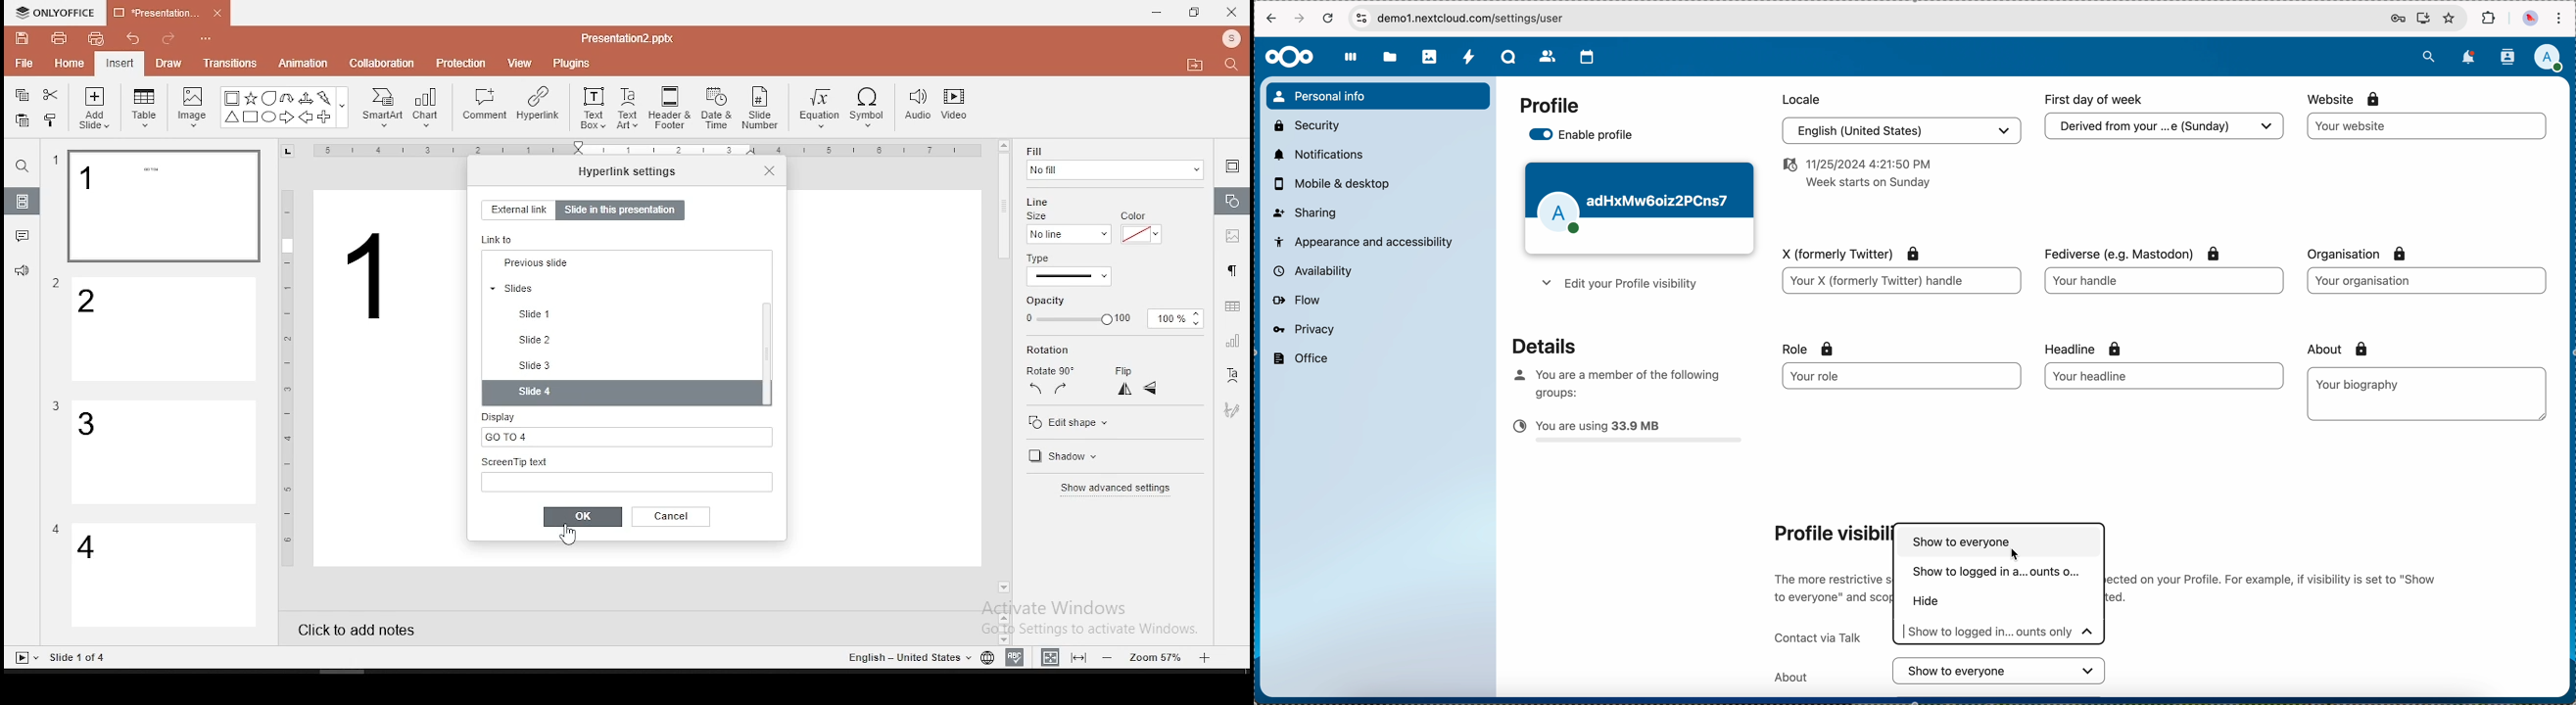  What do you see at coordinates (2470, 57) in the screenshot?
I see `notifications` at bounding box center [2470, 57].